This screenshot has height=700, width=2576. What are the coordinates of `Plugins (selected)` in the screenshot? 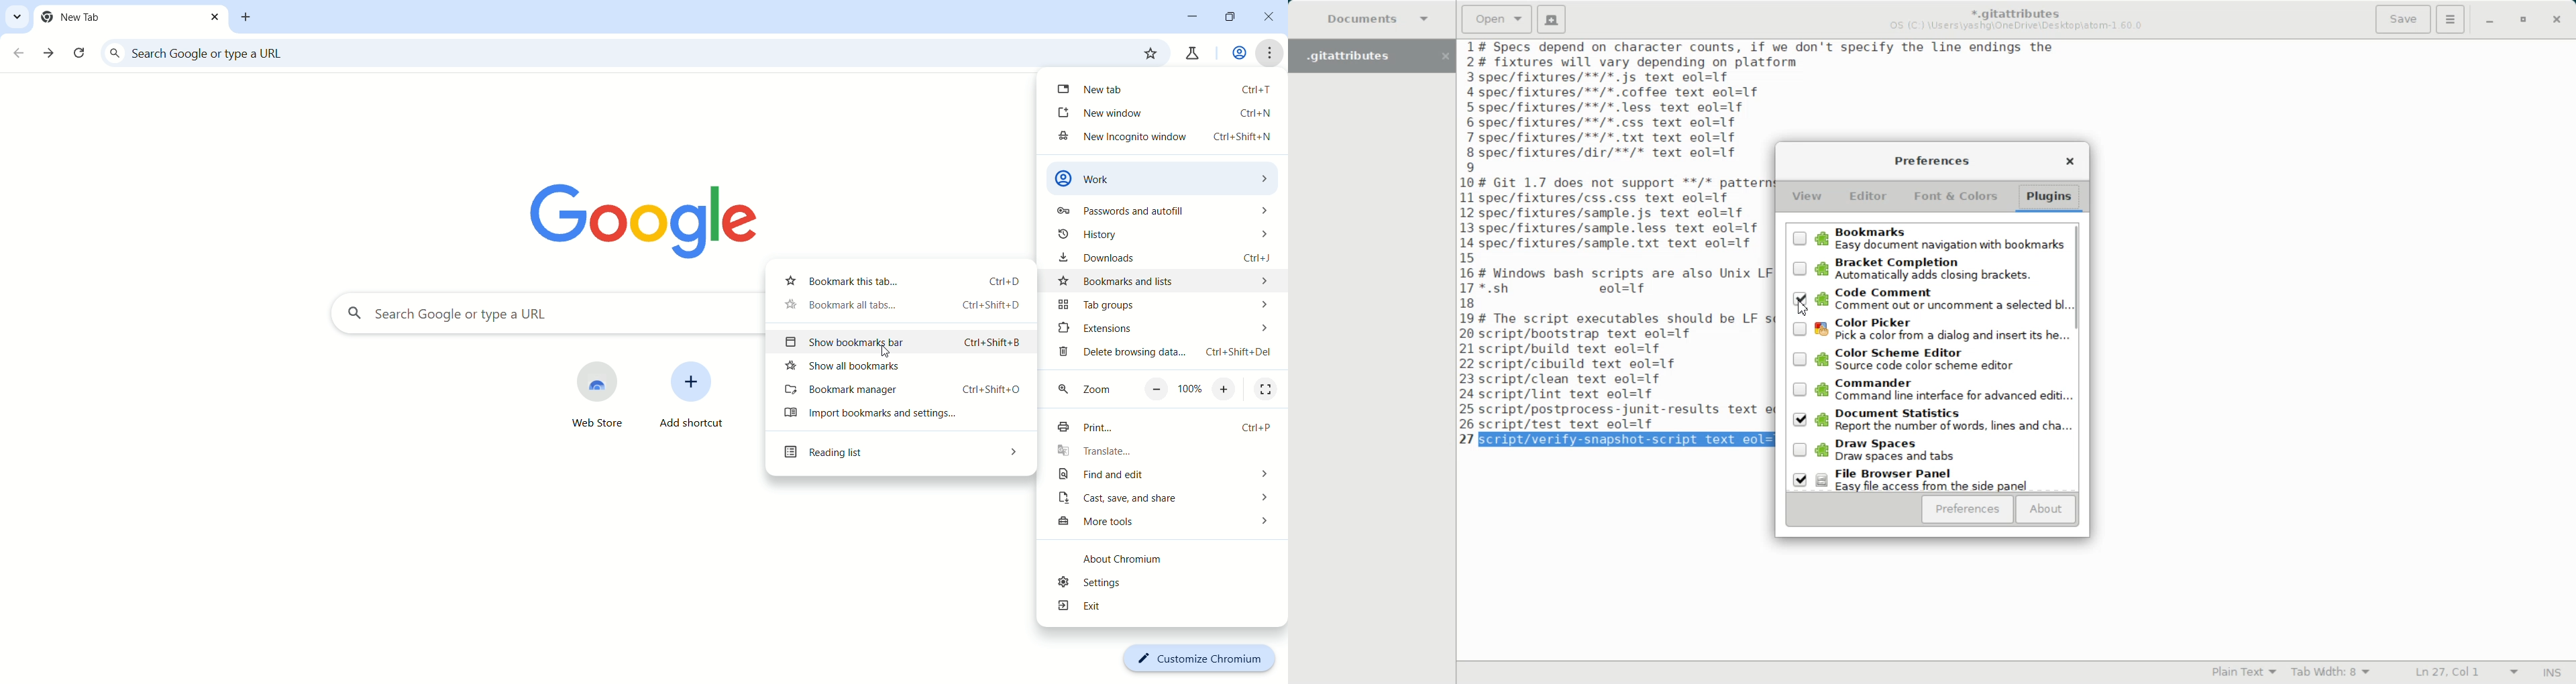 It's located at (2051, 198).